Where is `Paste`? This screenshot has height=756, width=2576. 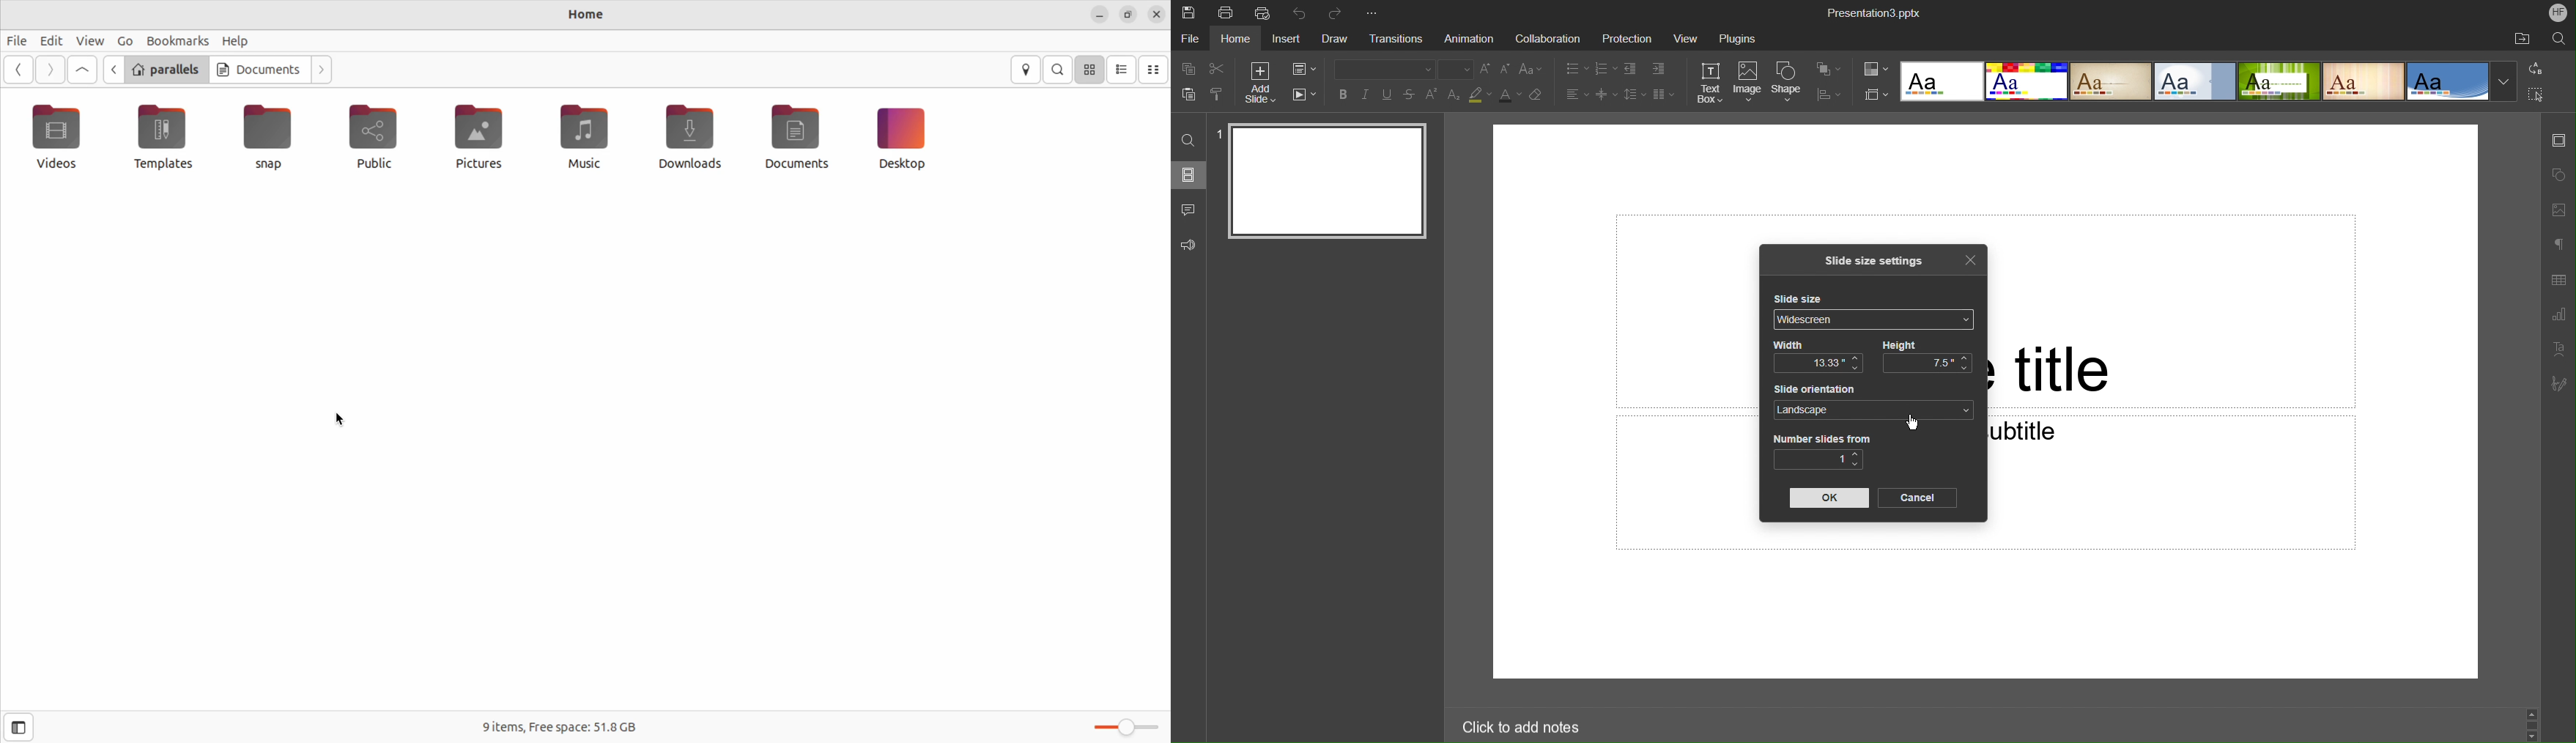 Paste is located at coordinates (1185, 95).